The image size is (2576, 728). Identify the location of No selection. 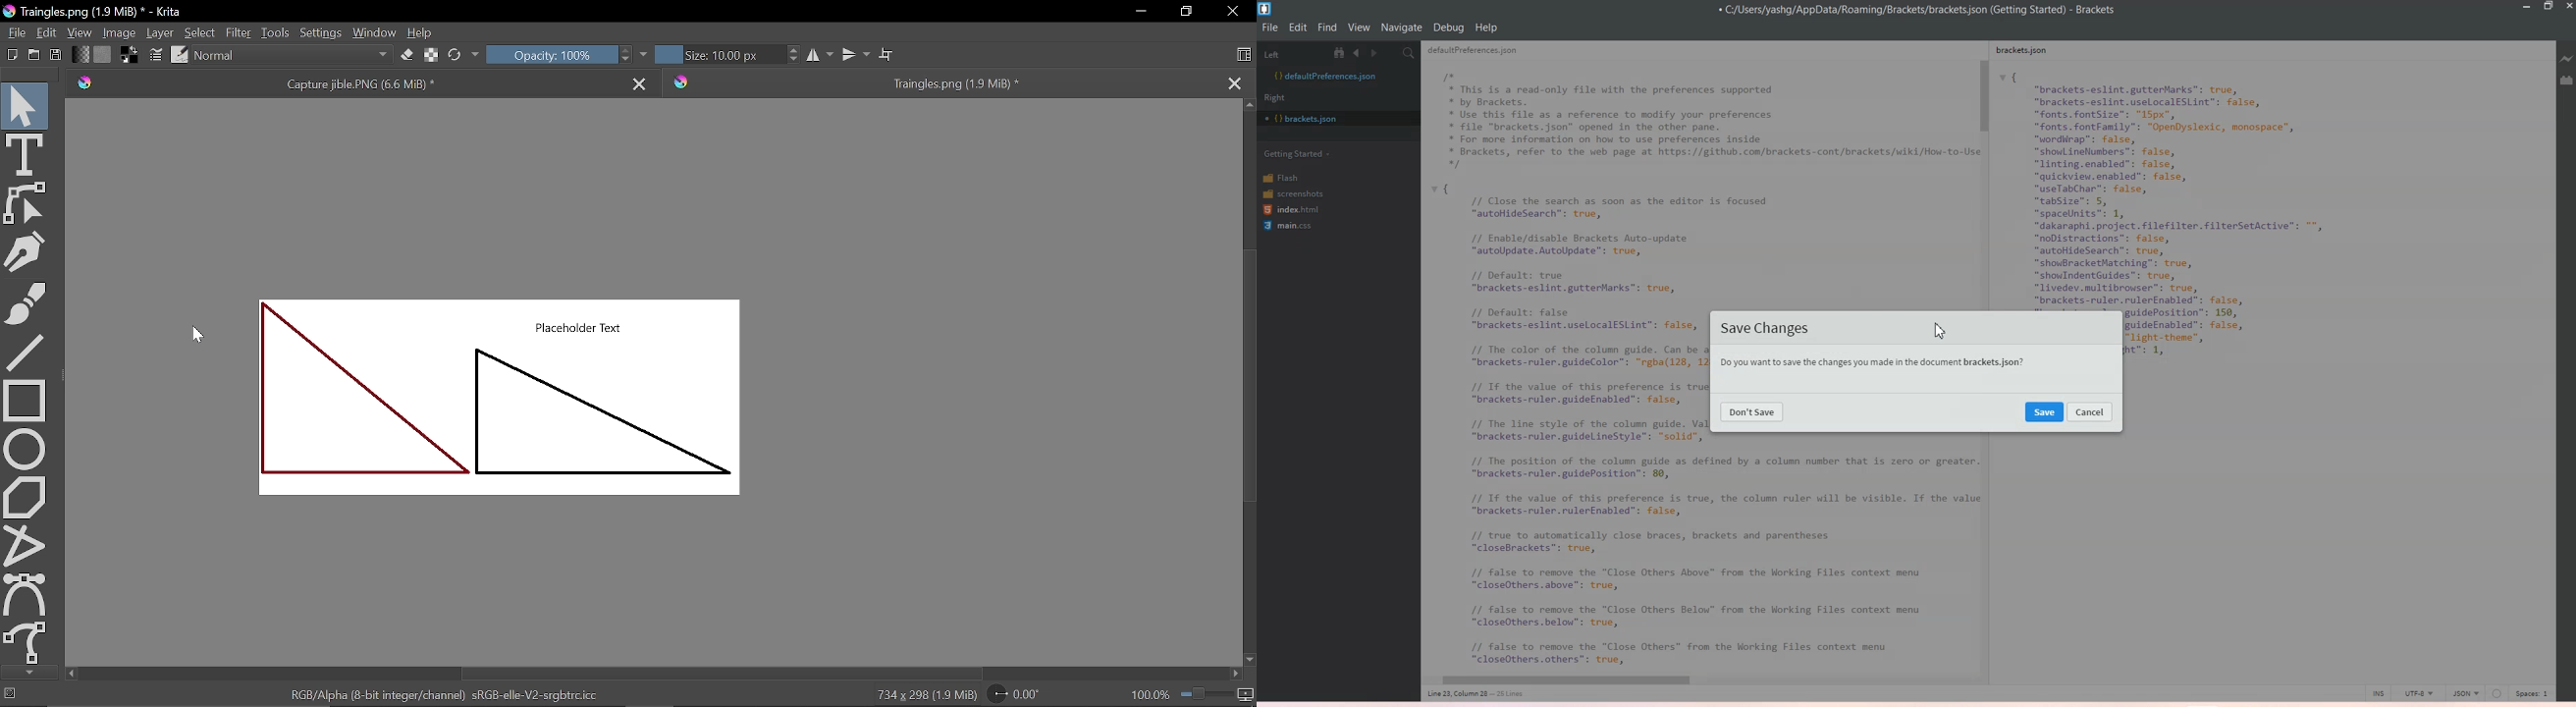
(10, 693).